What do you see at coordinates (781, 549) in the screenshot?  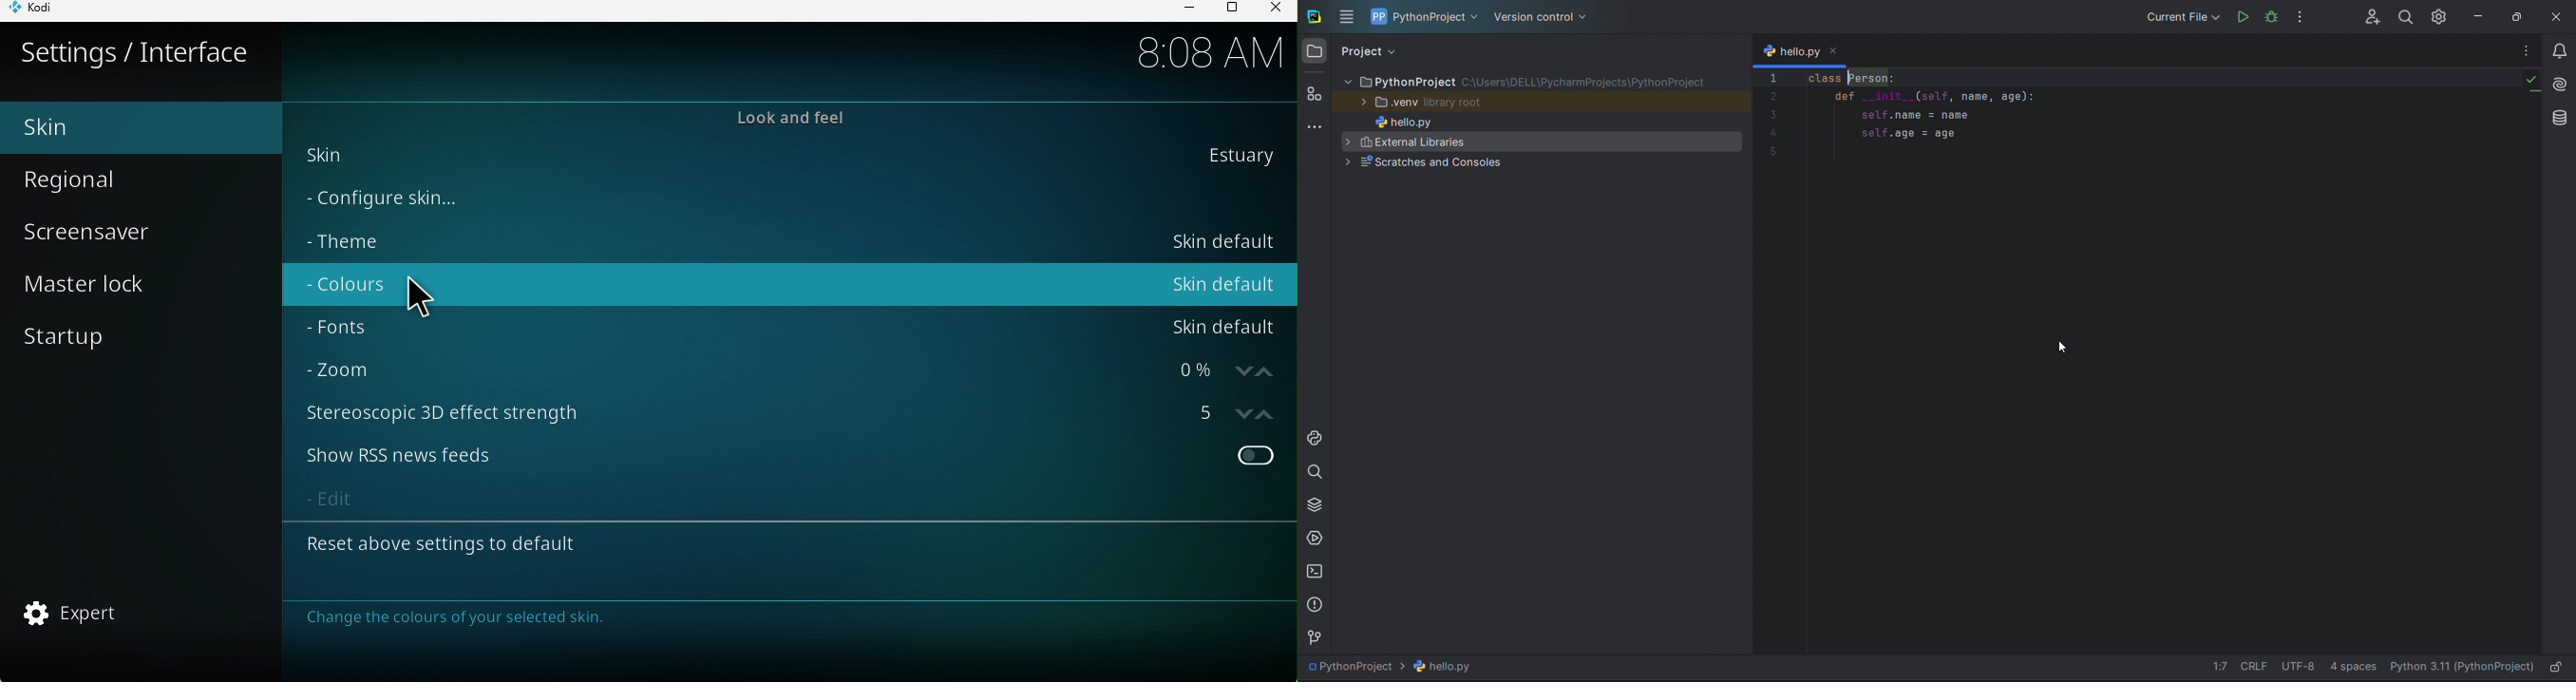 I see `Reset above settings to default` at bounding box center [781, 549].